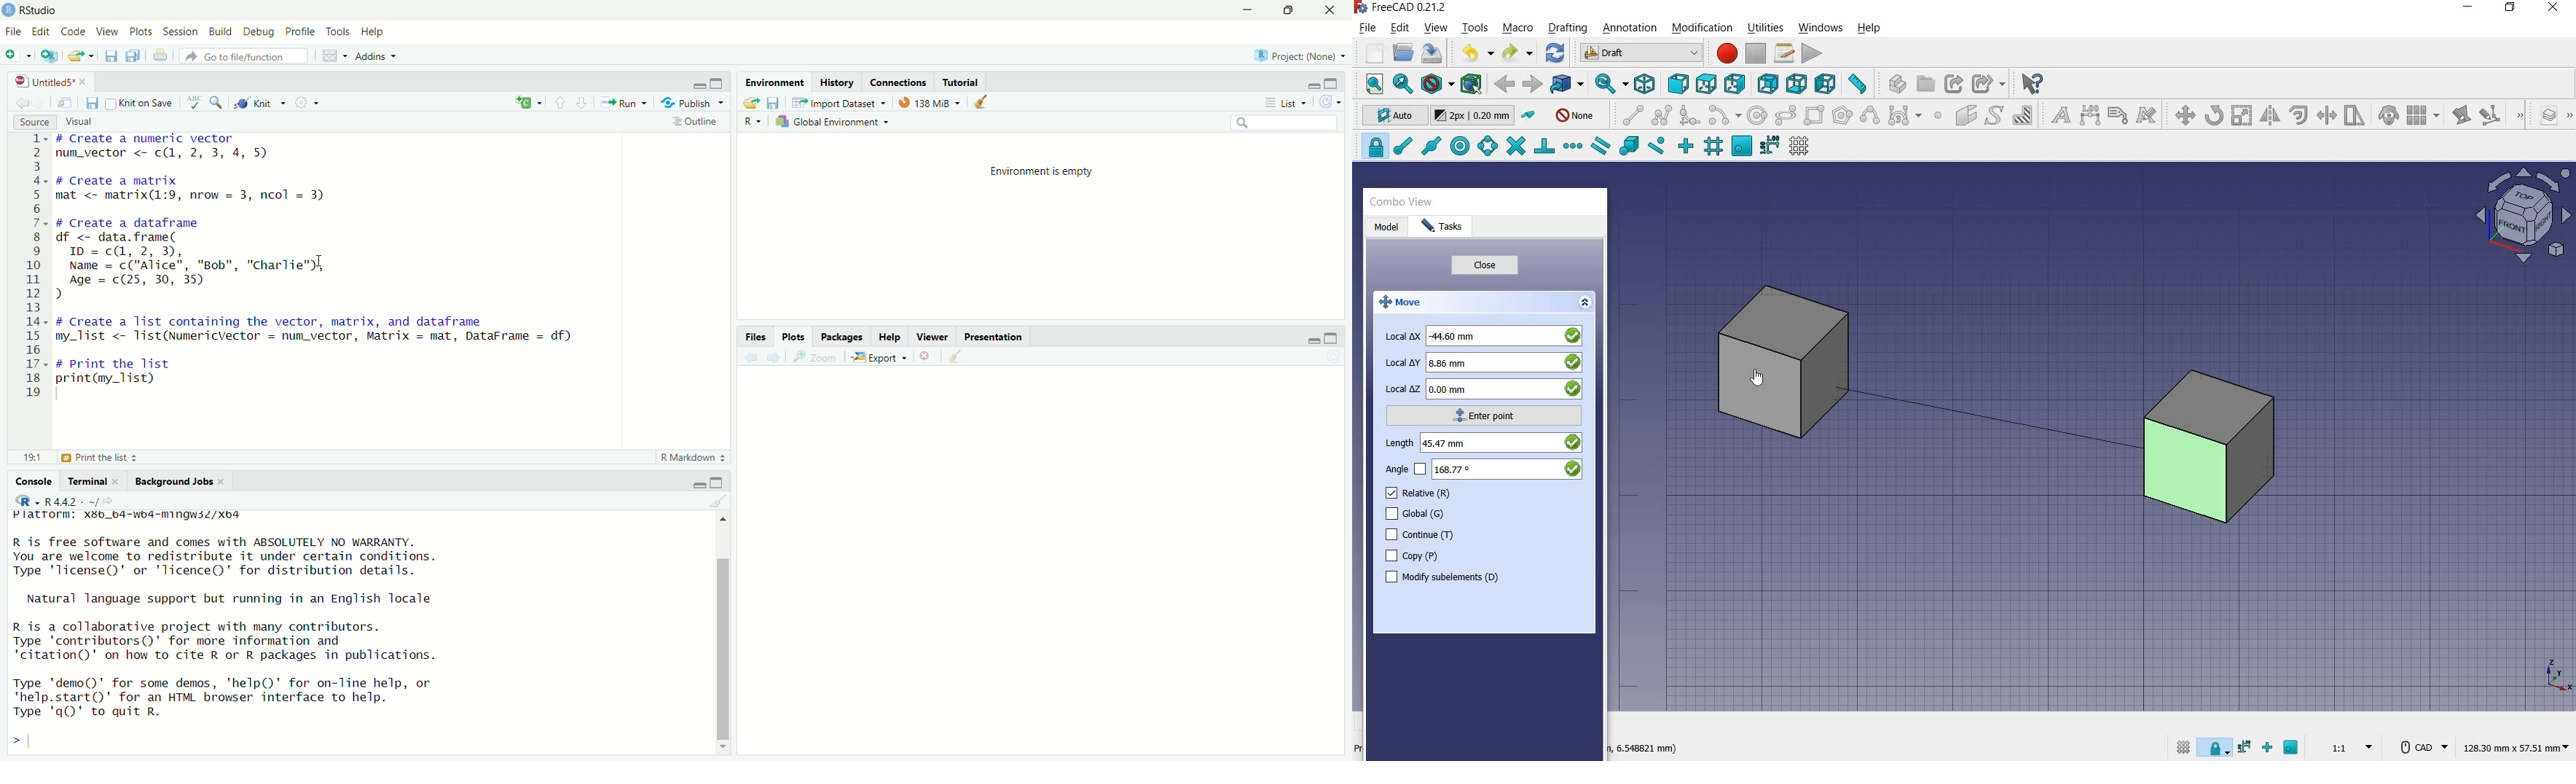  Describe the element at coordinates (376, 57) in the screenshot. I see `Addins` at that location.